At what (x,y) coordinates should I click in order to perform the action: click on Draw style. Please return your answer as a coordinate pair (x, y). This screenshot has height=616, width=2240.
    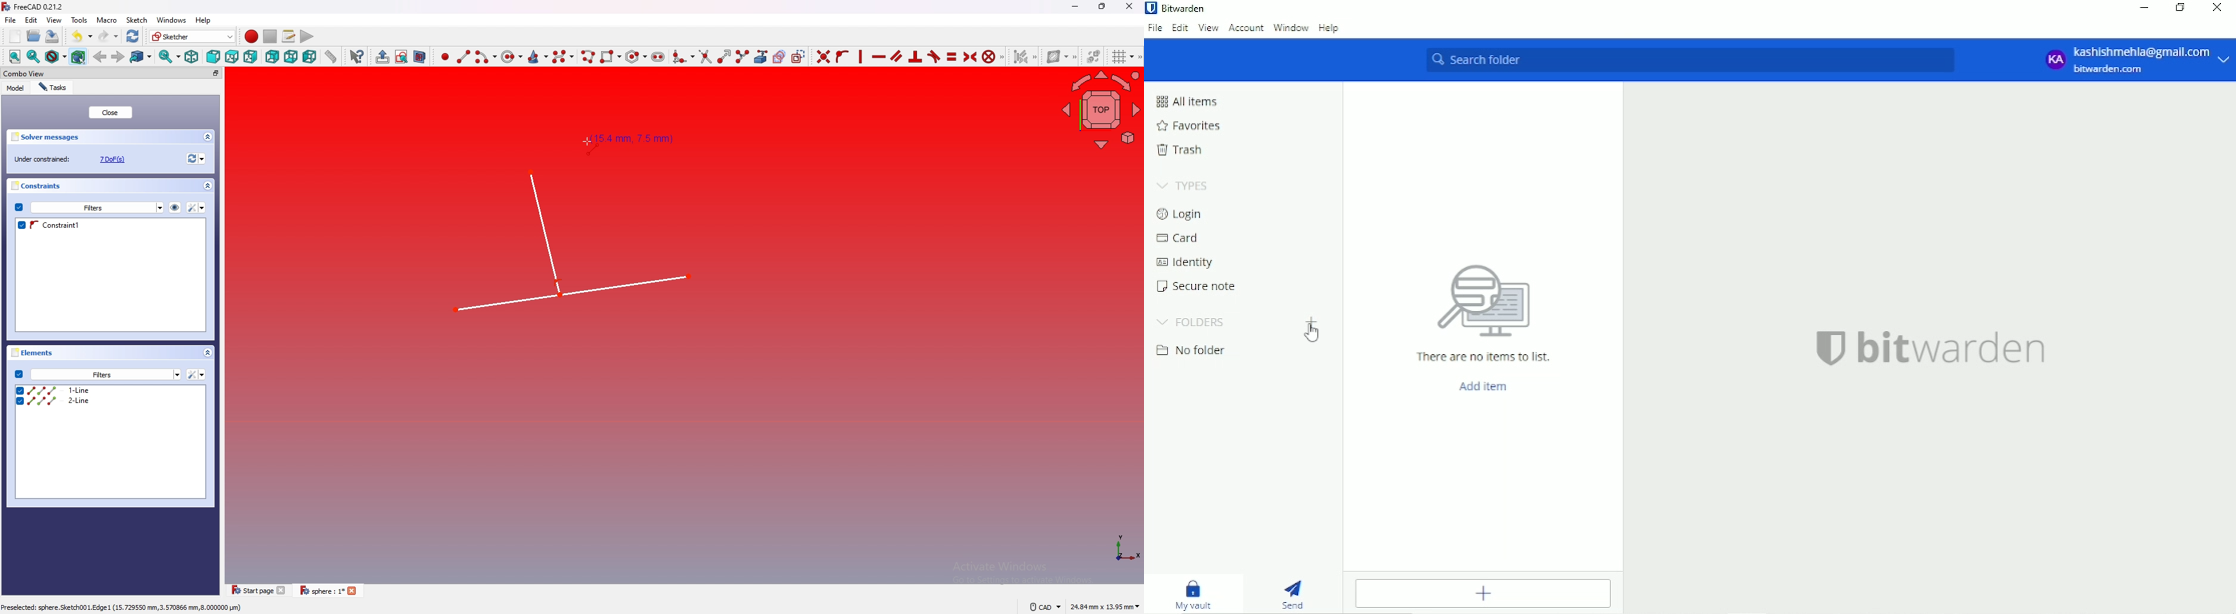
    Looking at the image, I should click on (55, 57).